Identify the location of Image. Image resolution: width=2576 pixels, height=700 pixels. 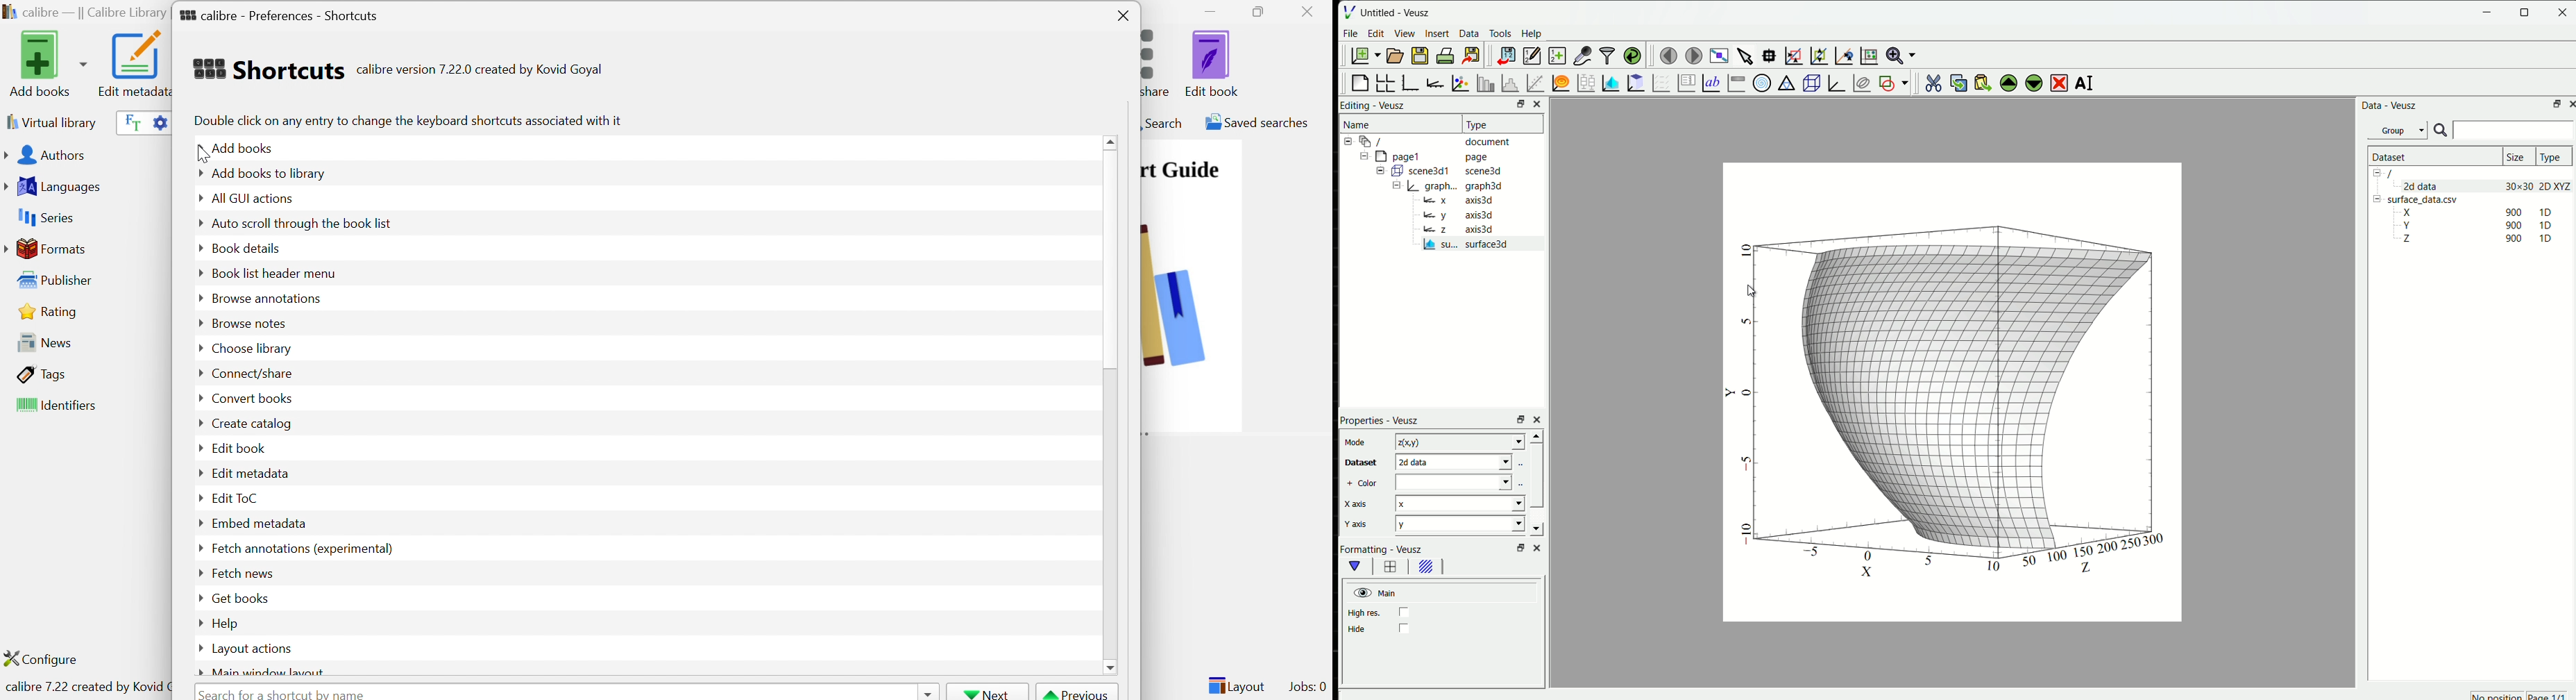
(1175, 292).